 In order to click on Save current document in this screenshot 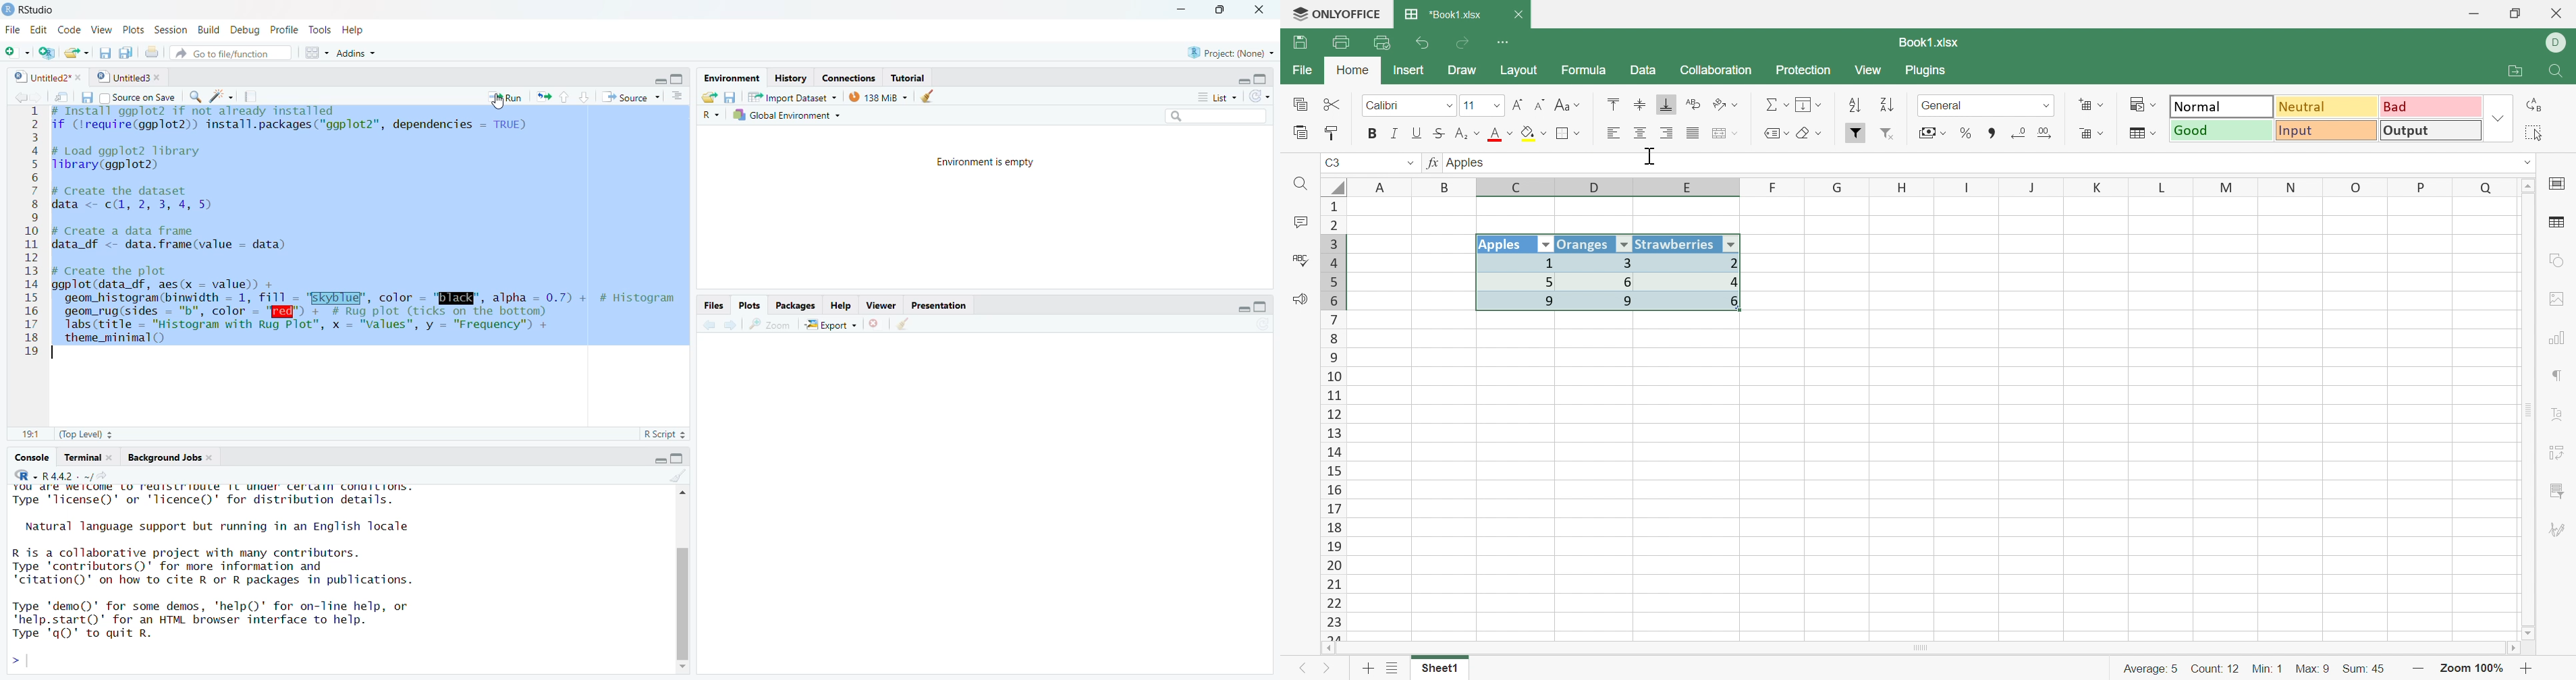, I will do `click(103, 53)`.